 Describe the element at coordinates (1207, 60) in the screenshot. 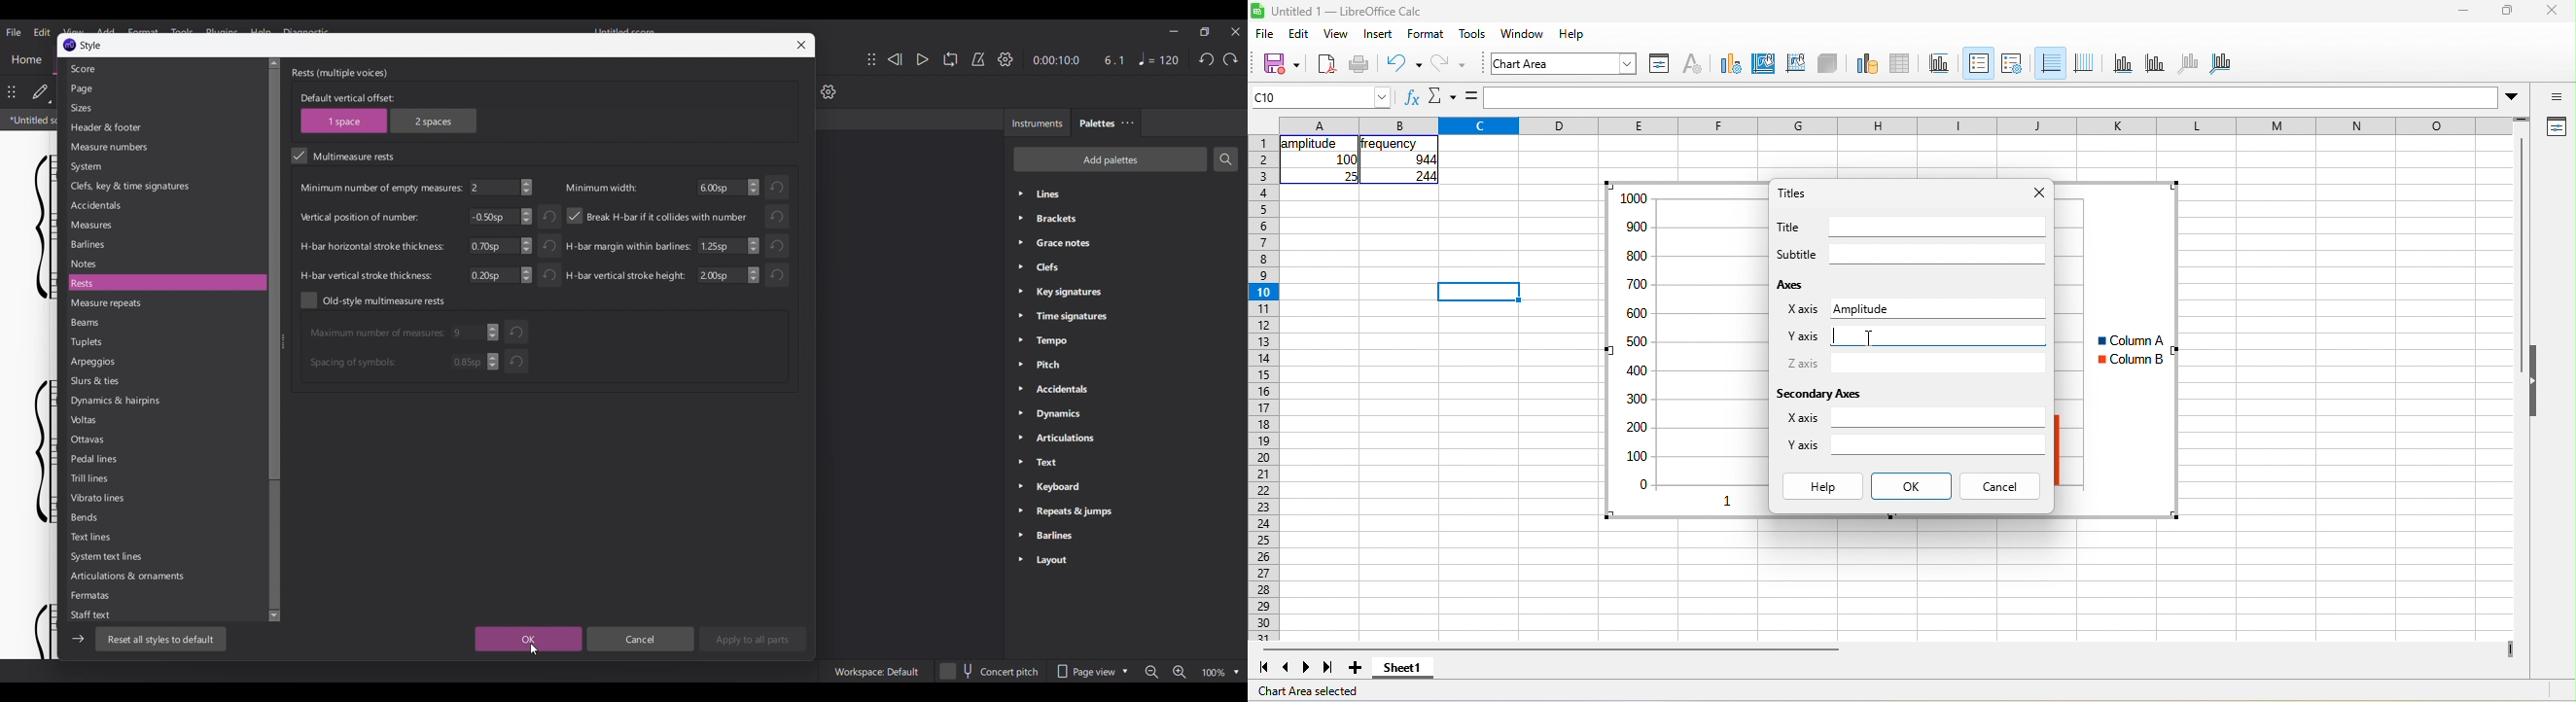

I see `Undo` at that location.